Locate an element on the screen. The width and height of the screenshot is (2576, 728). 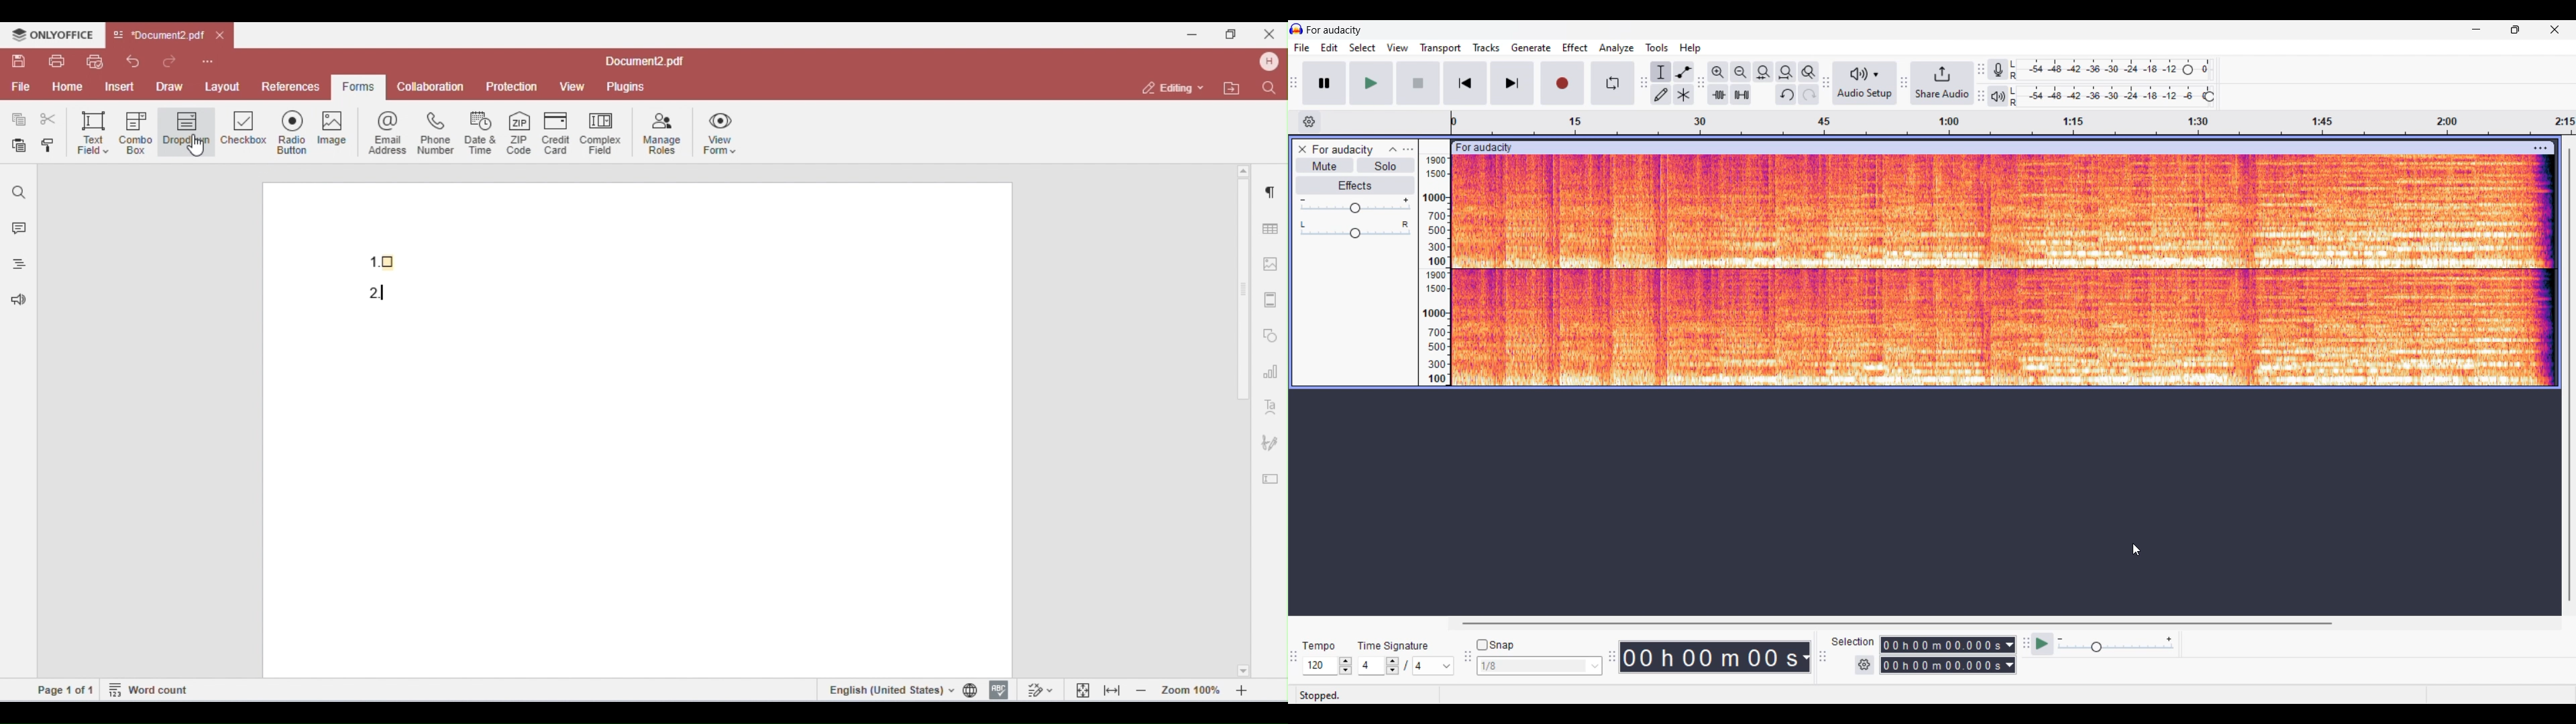
Zoom in is located at coordinates (1719, 72).